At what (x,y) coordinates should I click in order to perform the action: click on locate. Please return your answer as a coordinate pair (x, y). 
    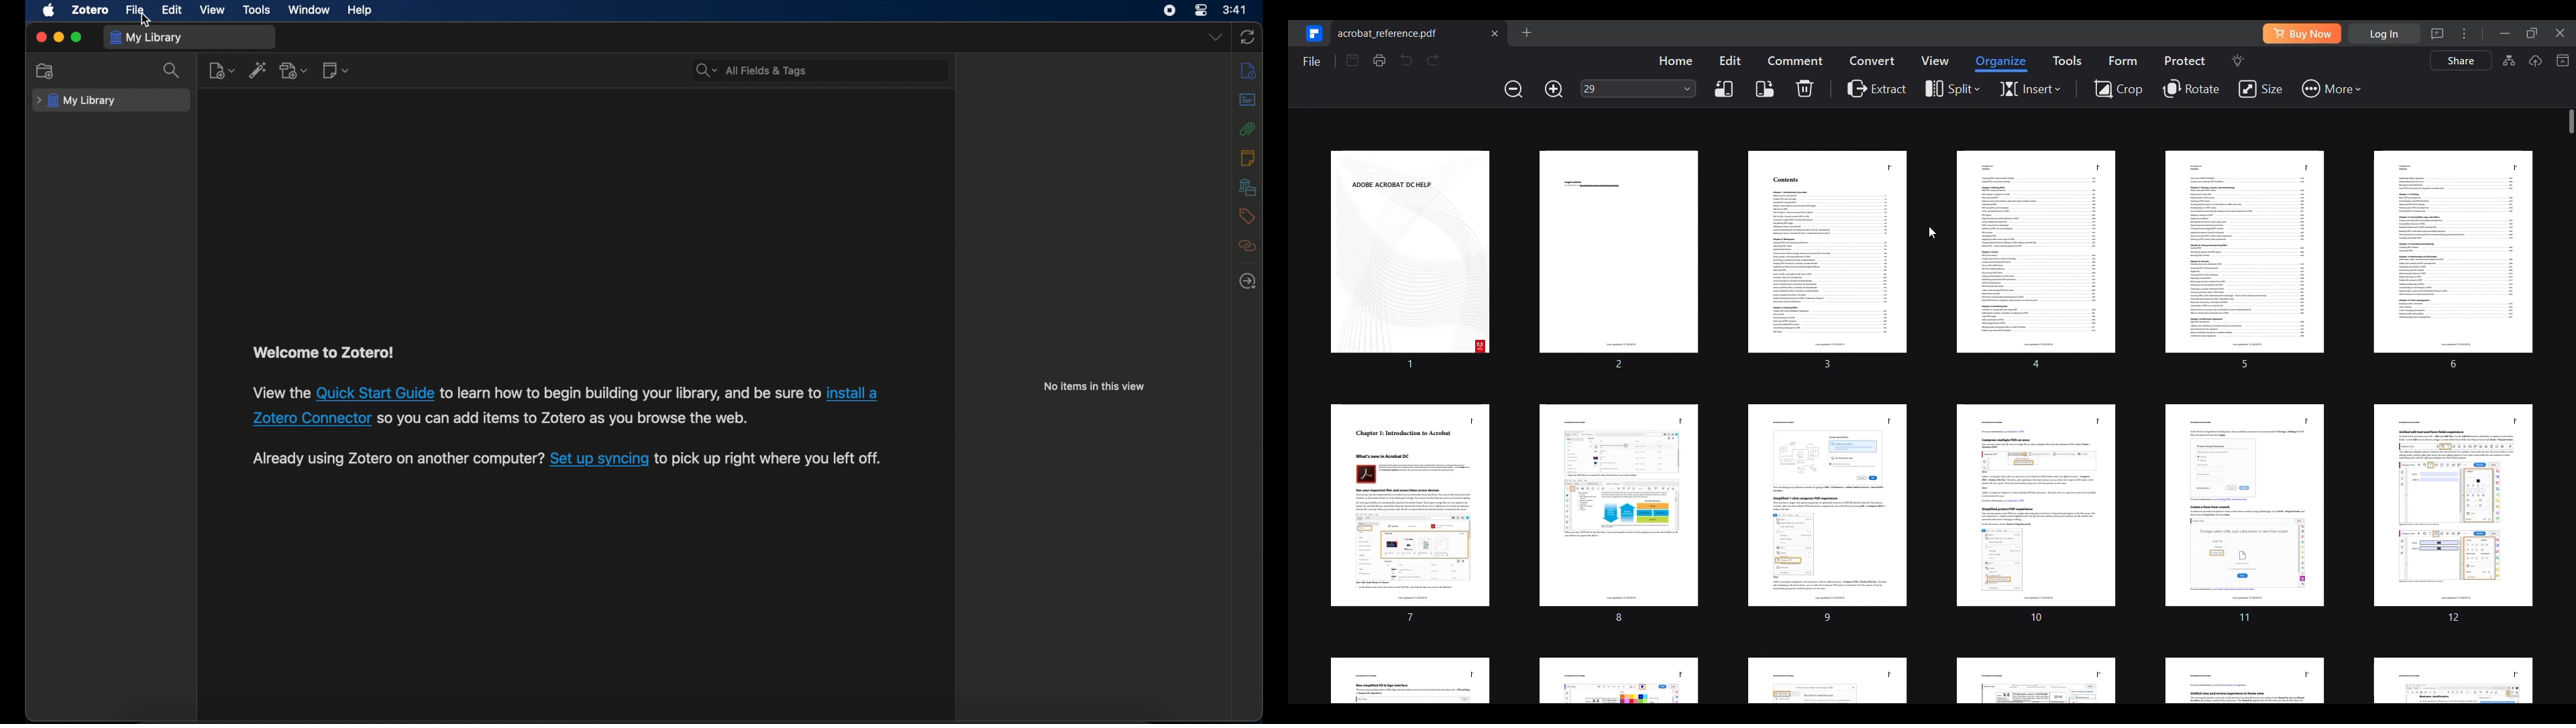
    Looking at the image, I should click on (1248, 282).